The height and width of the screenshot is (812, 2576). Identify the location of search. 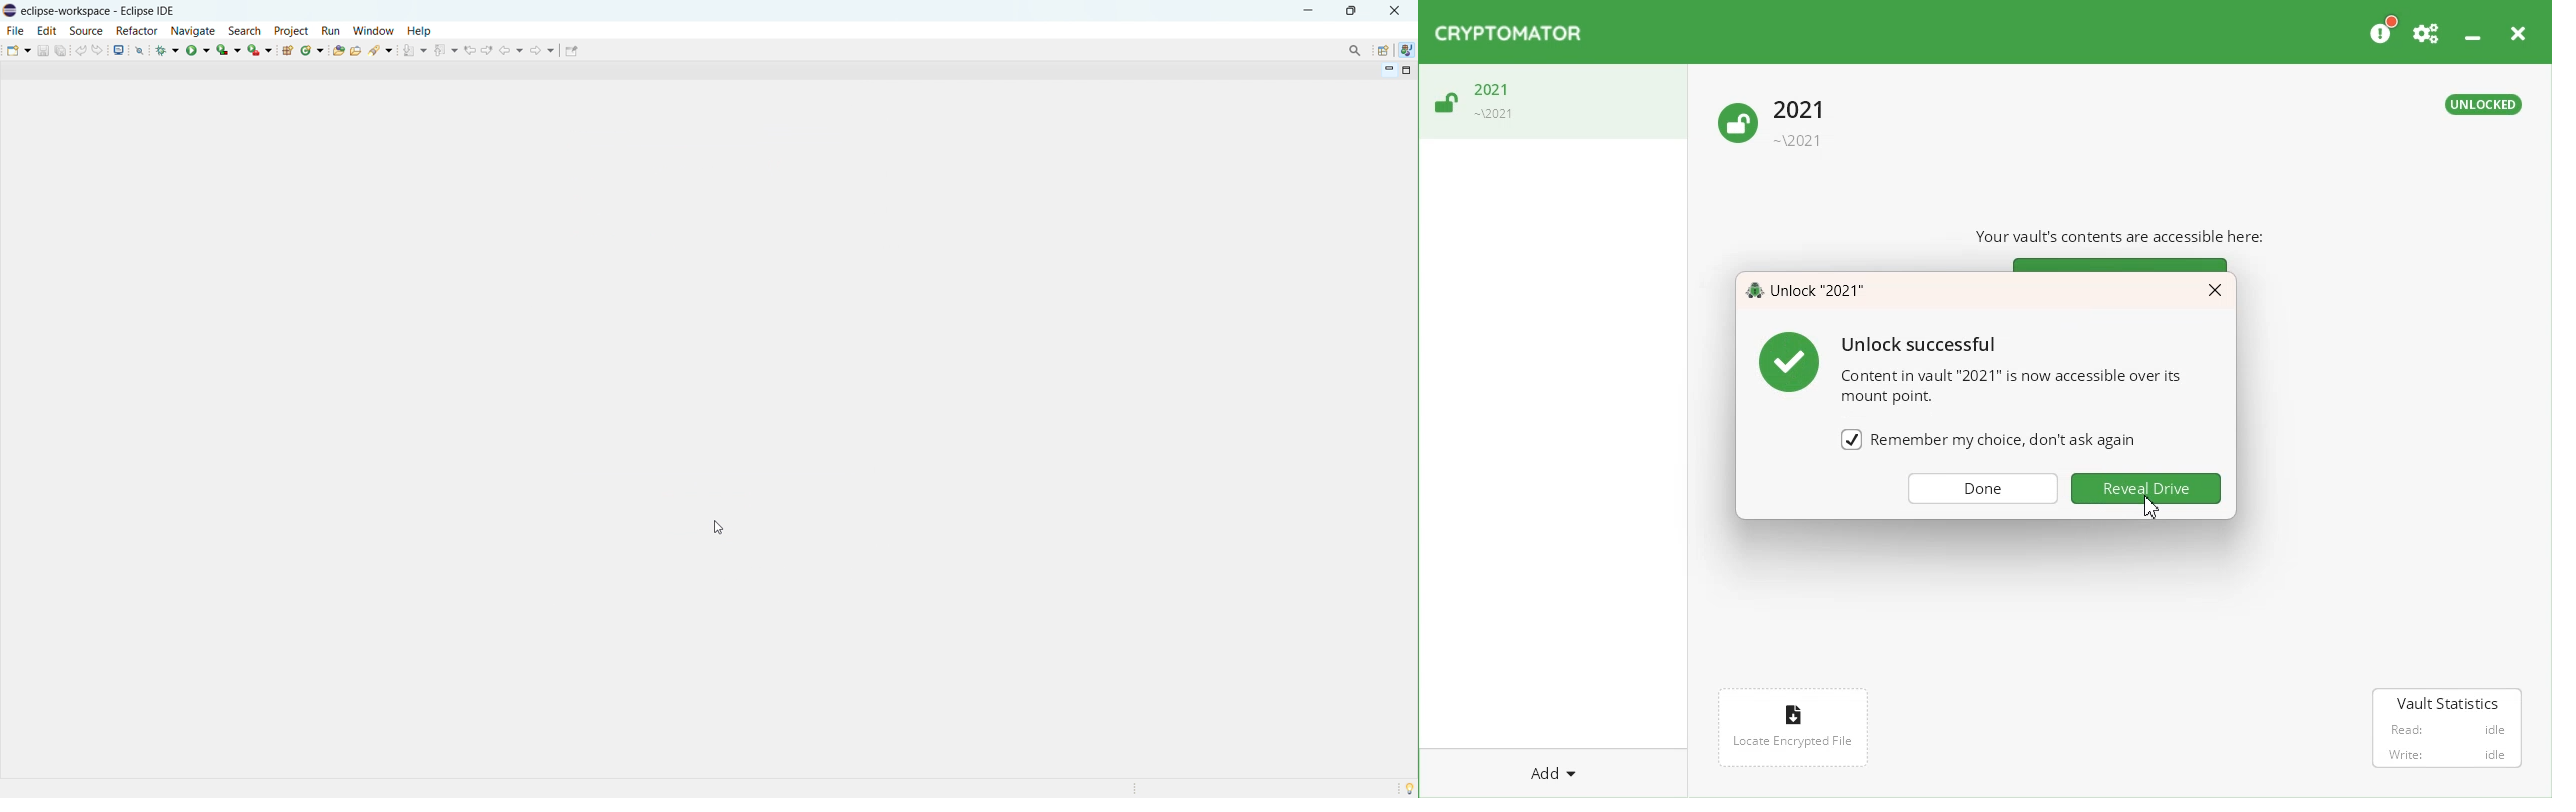
(381, 50).